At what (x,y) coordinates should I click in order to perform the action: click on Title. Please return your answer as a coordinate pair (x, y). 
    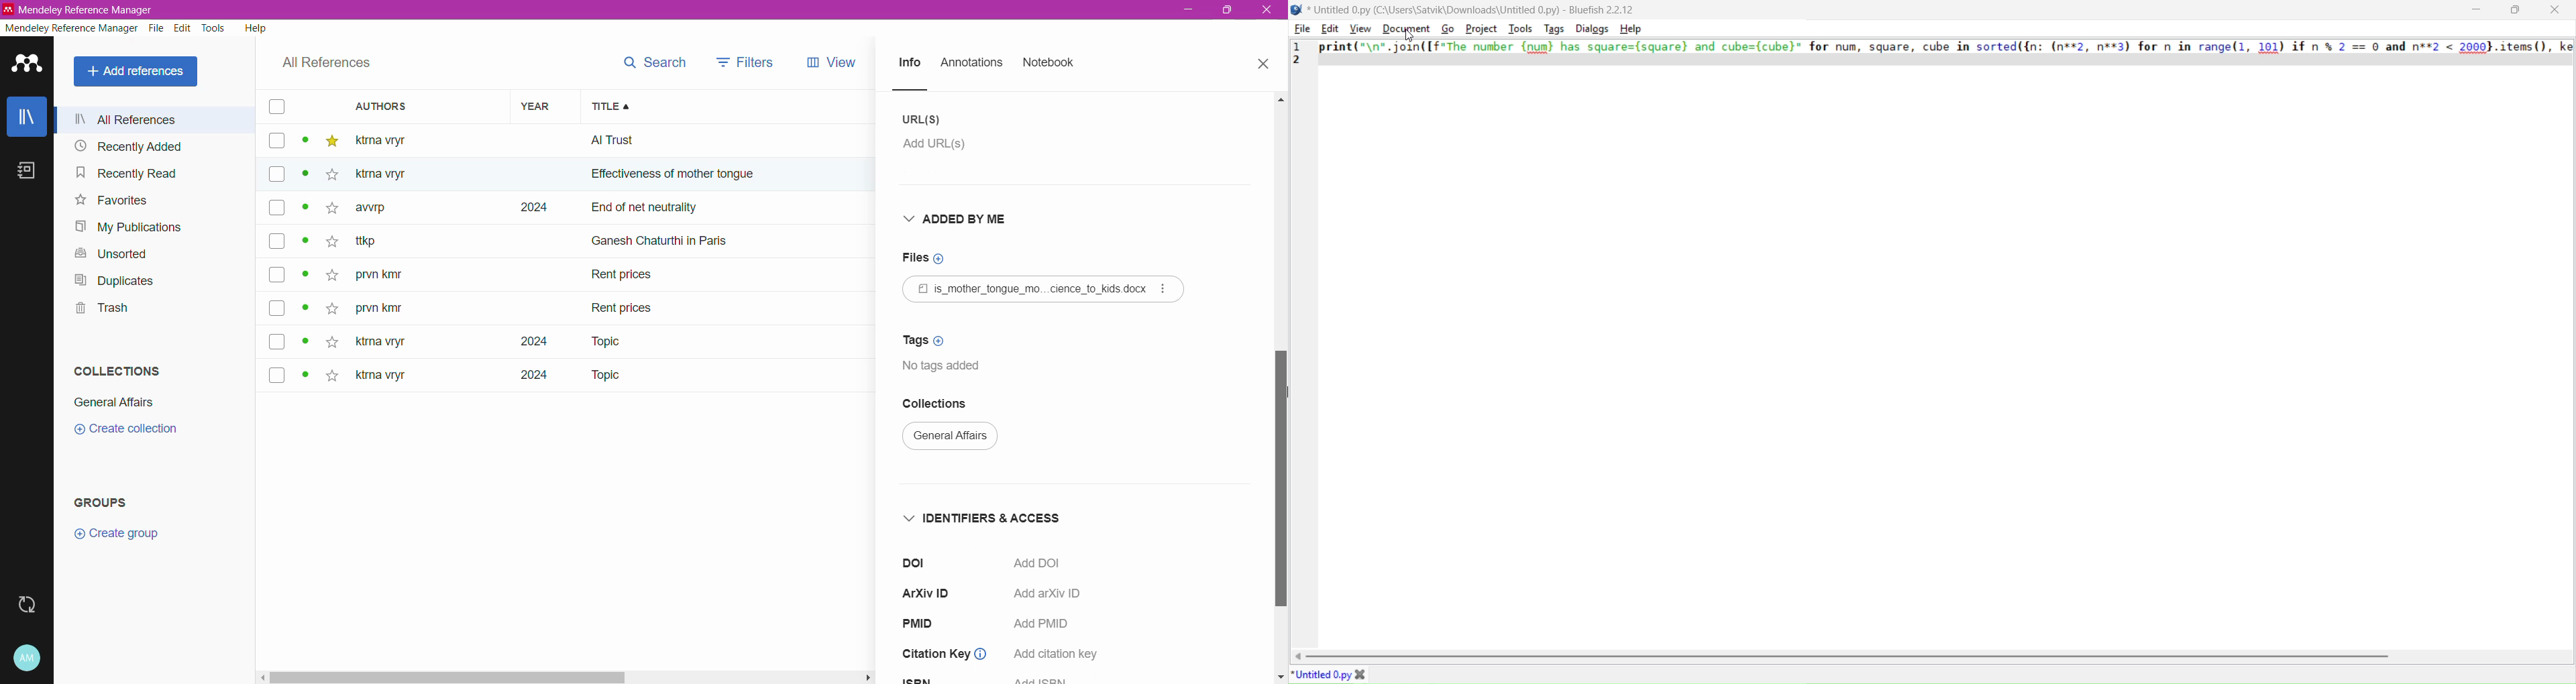
    Looking at the image, I should click on (735, 107).